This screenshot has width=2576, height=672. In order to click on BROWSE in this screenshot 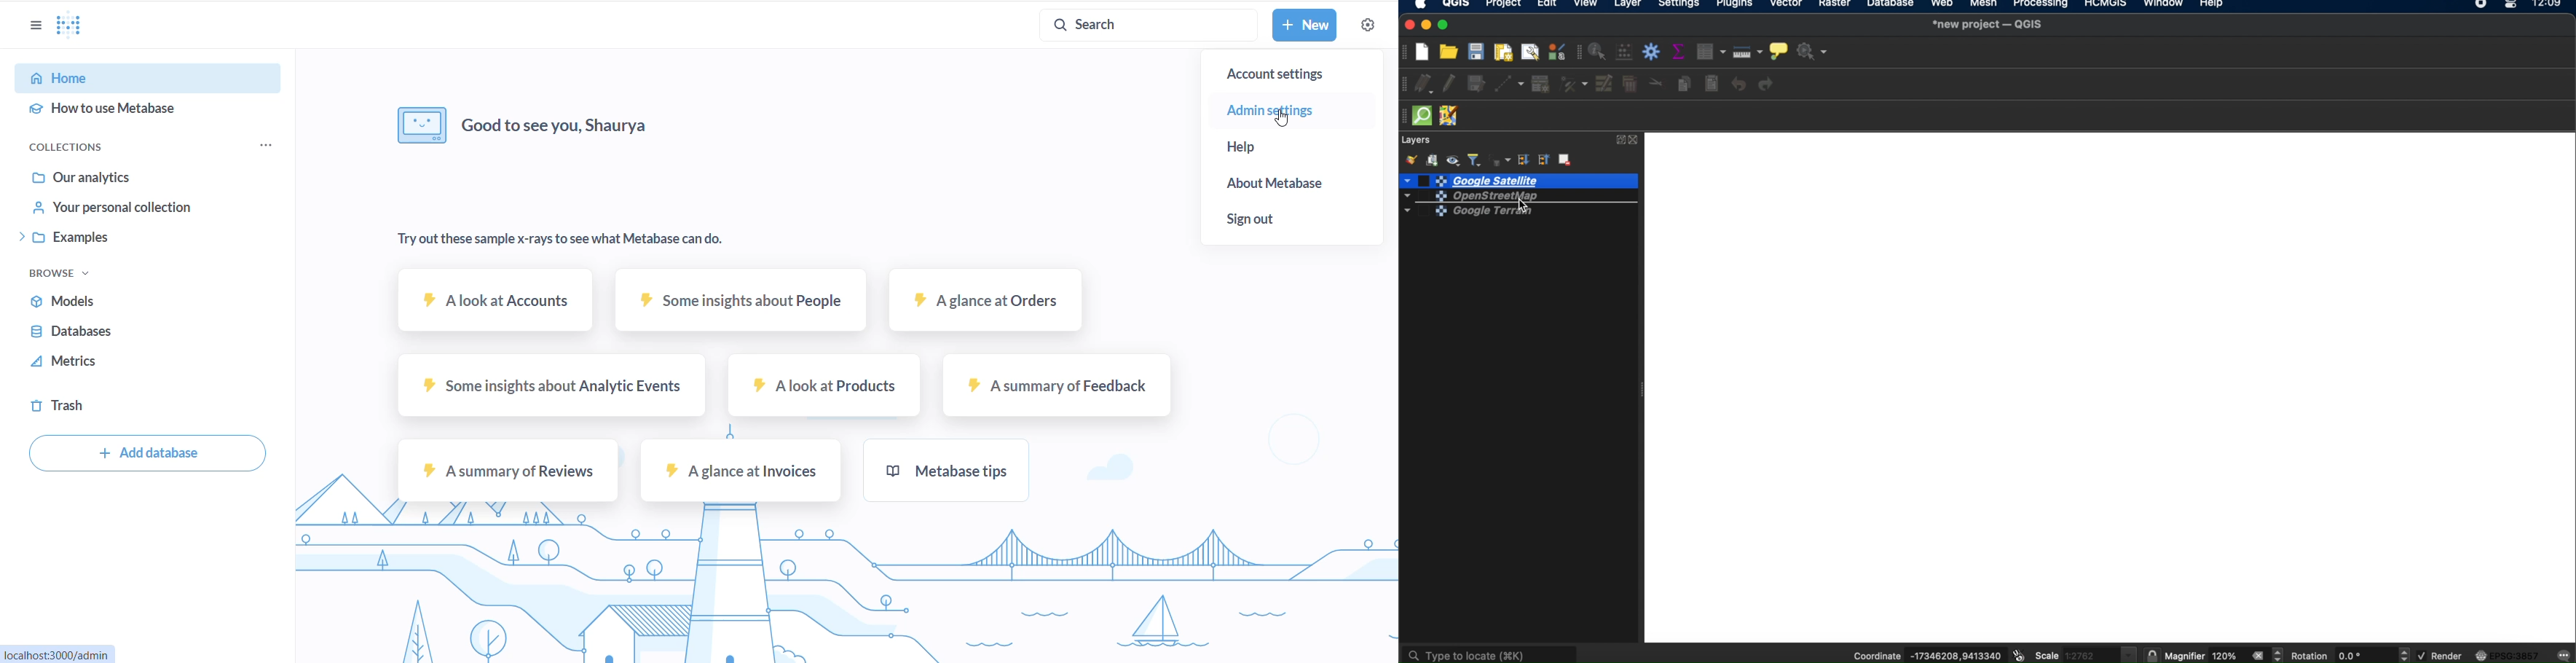, I will do `click(62, 273)`.